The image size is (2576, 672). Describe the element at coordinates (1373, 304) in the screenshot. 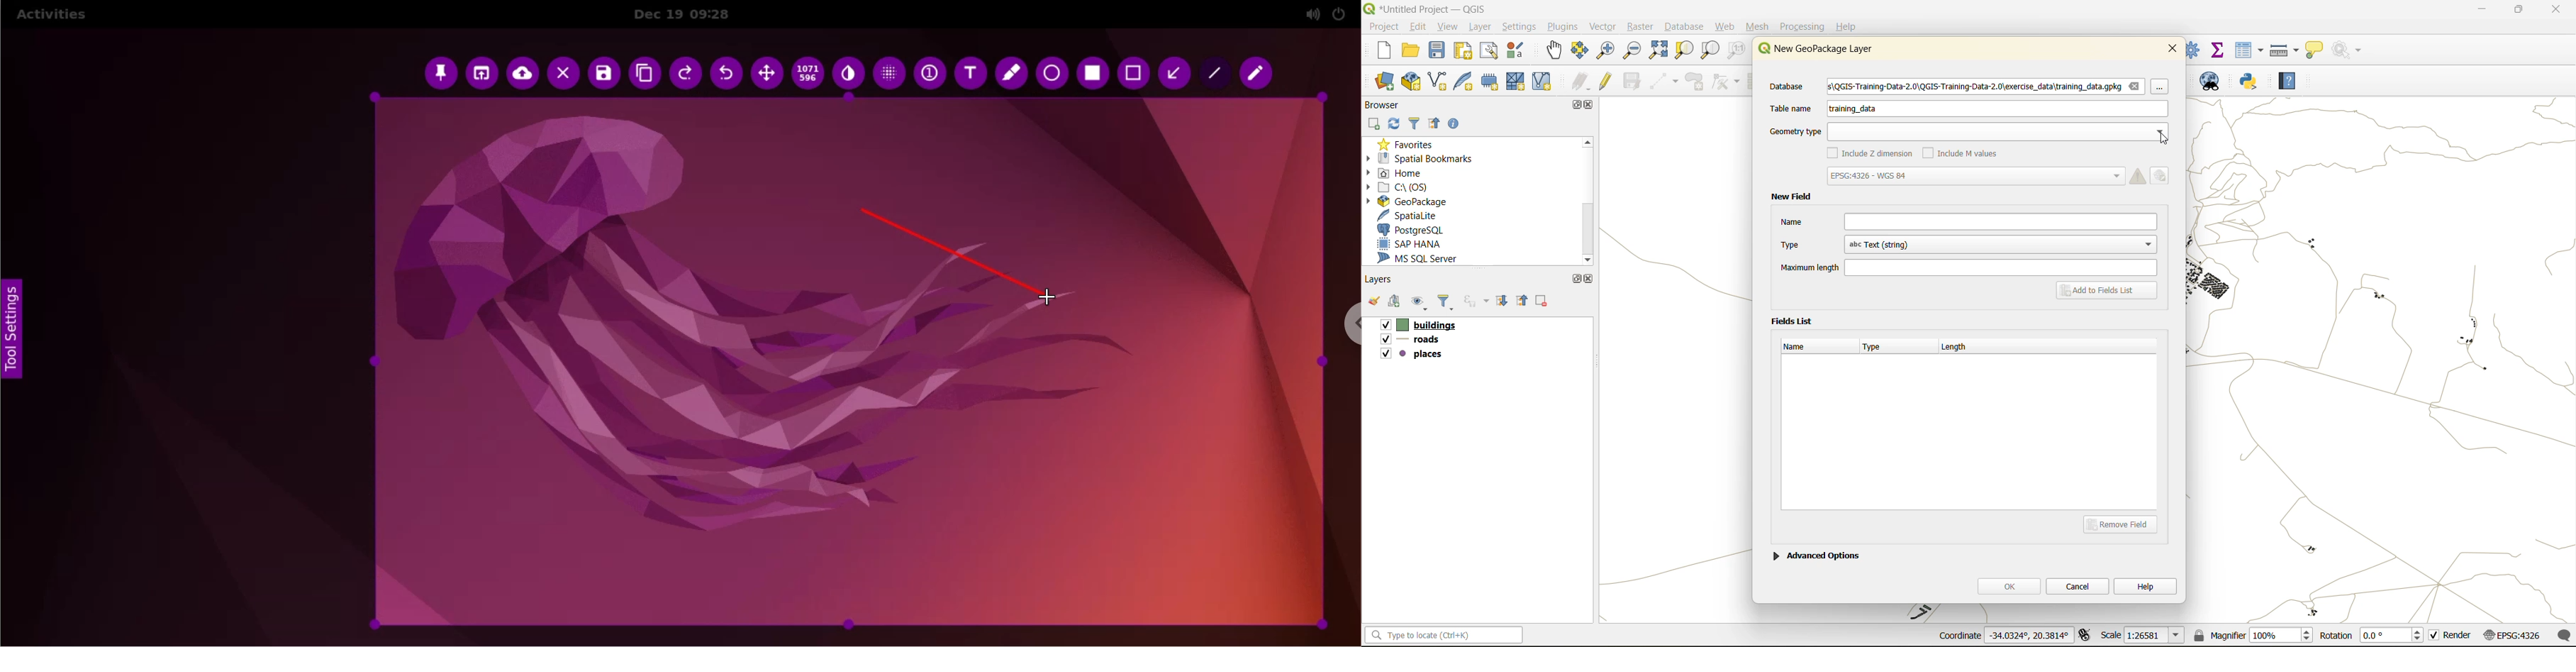

I see `open` at that location.